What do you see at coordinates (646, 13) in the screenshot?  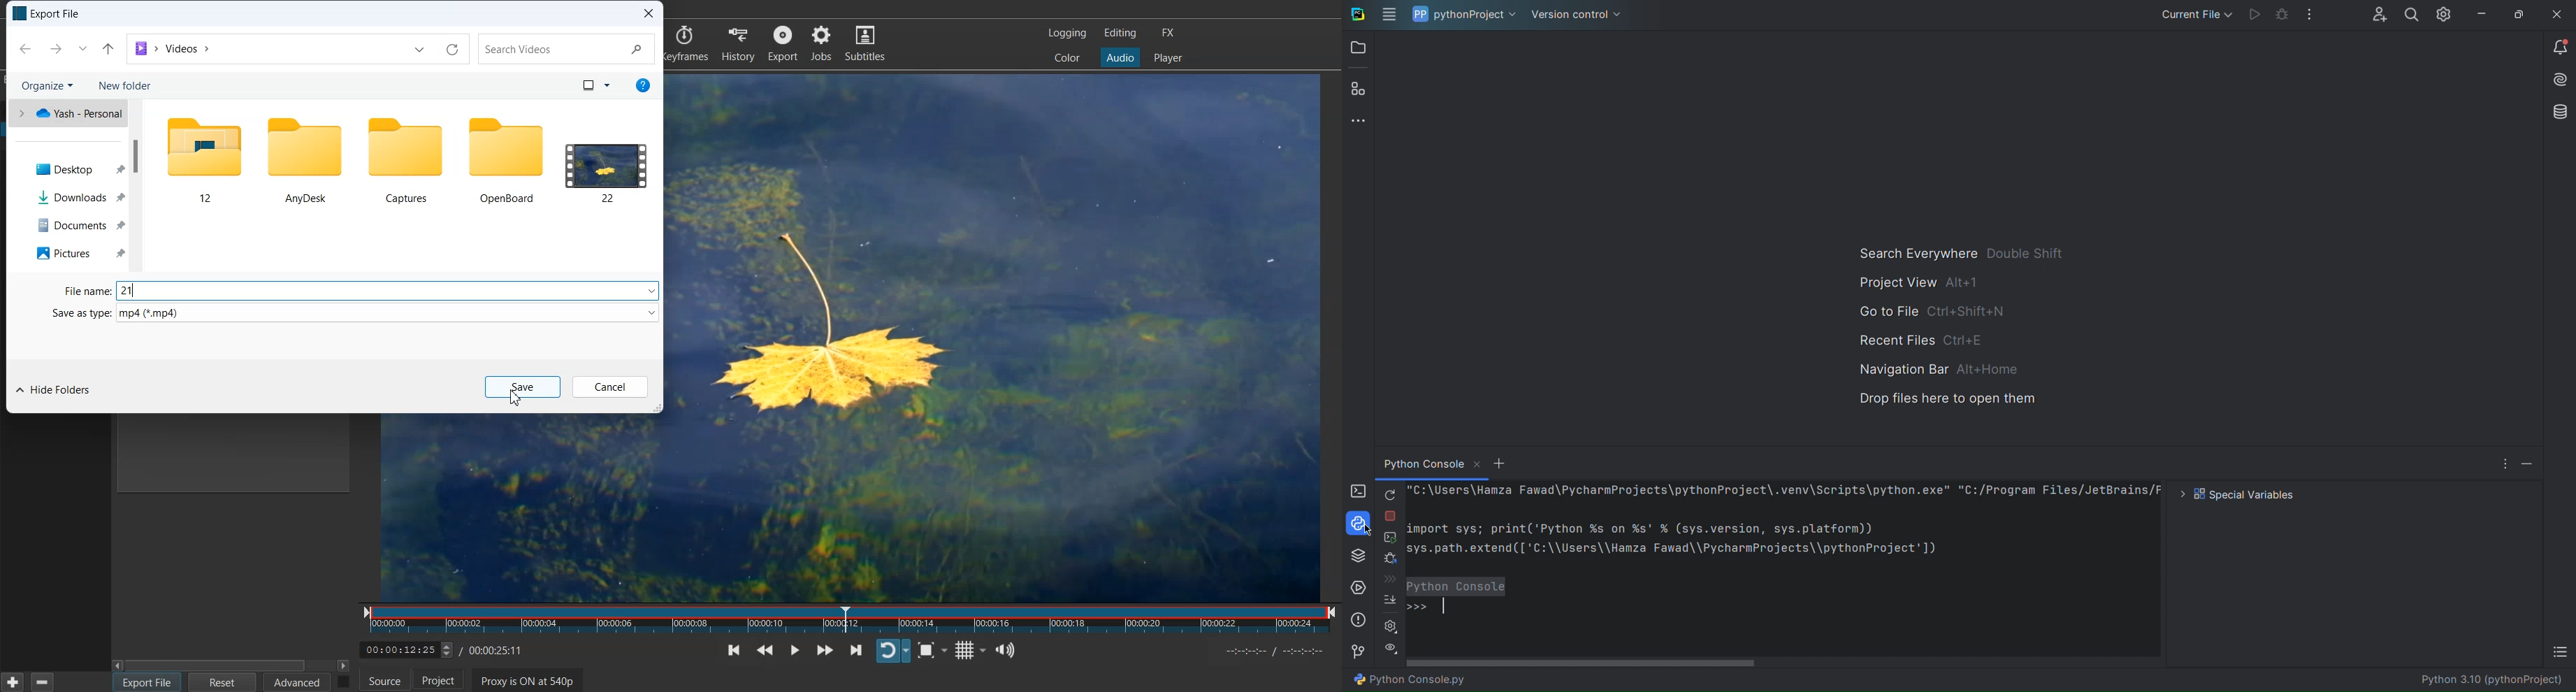 I see `Close` at bounding box center [646, 13].